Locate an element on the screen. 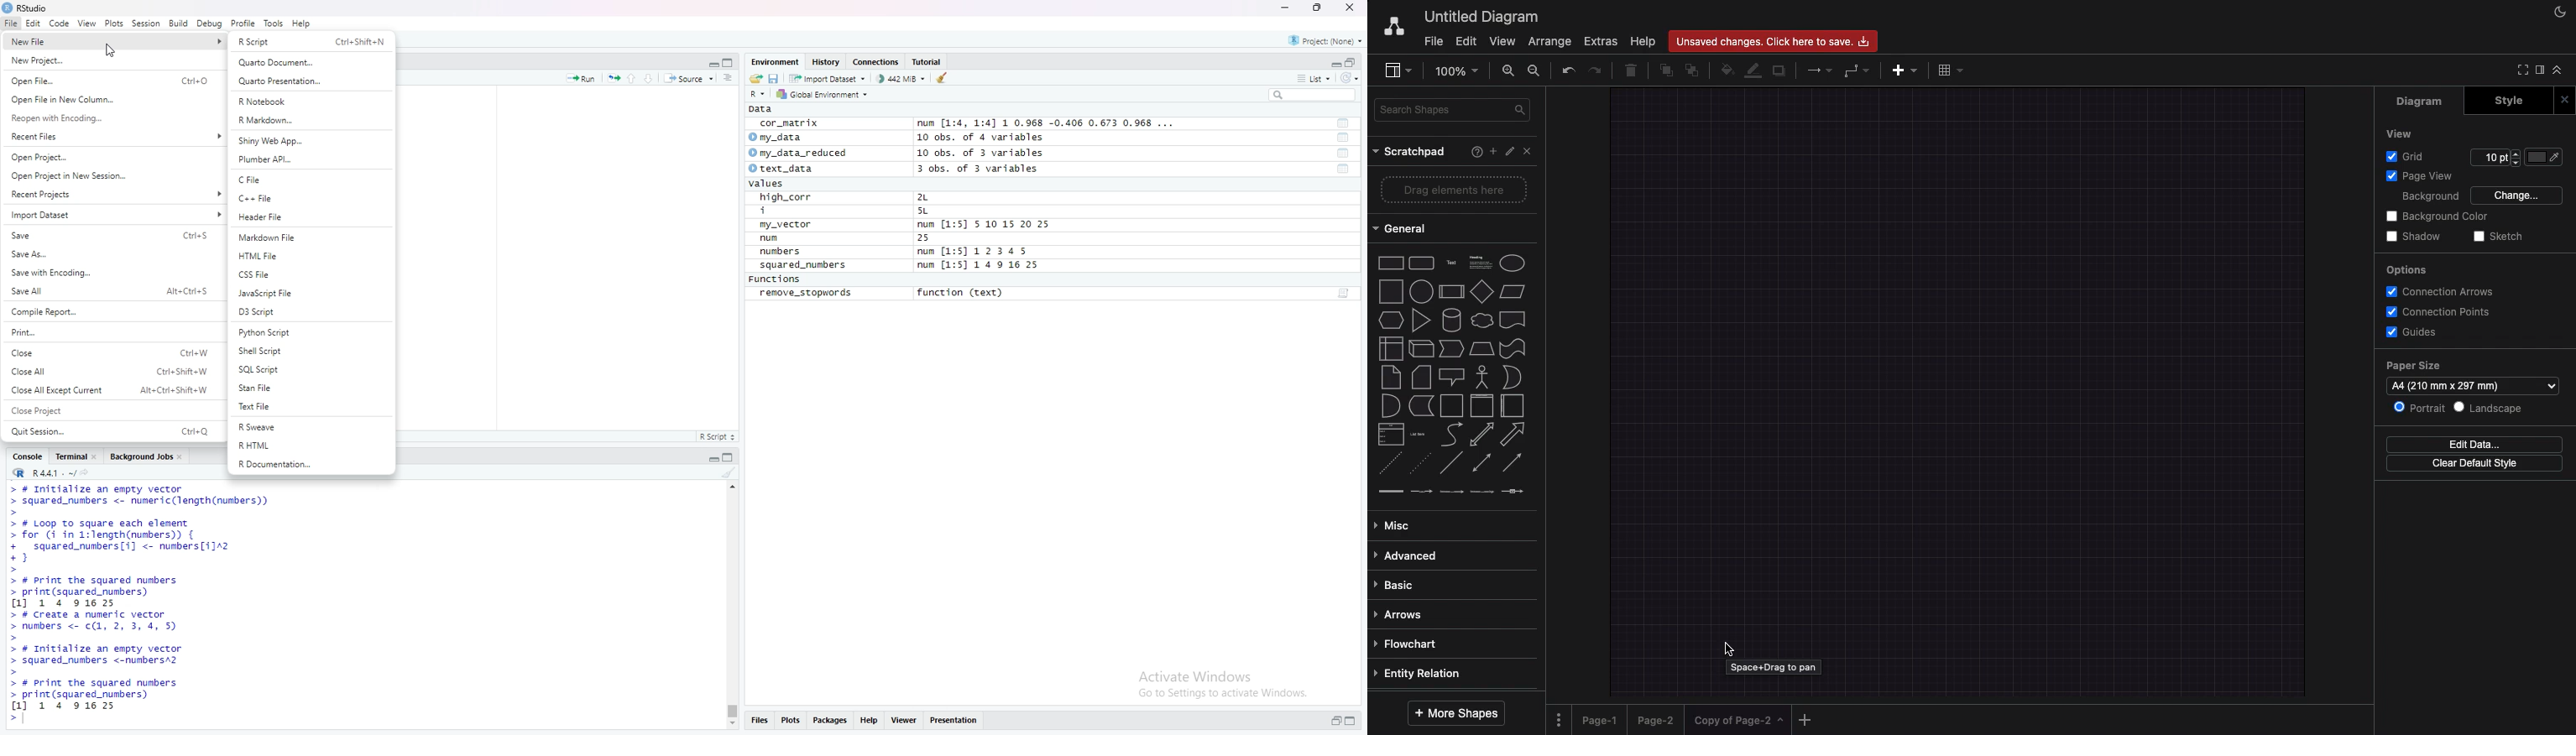 The width and height of the screenshot is (2576, 756). my_data_reduced is located at coordinates (807, 153).